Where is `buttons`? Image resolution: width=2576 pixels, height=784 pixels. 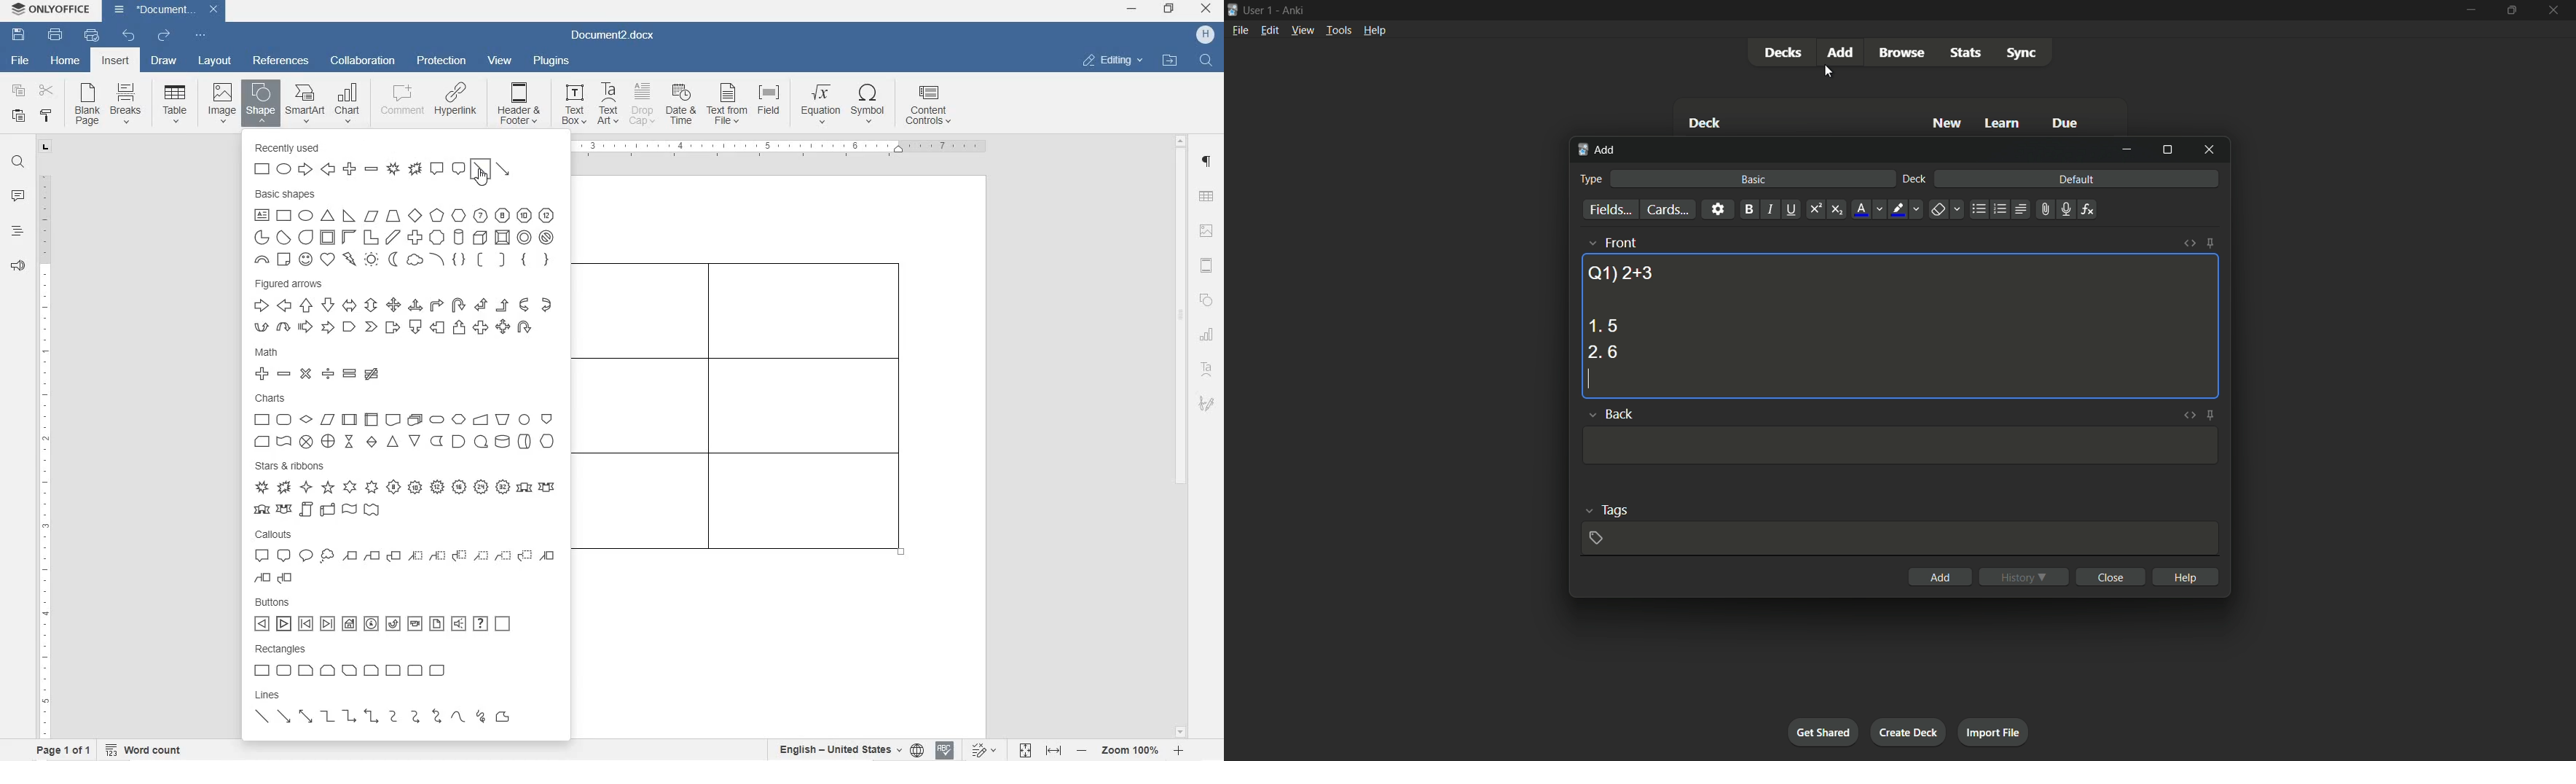 buttons is located at coordinates (383, 615).